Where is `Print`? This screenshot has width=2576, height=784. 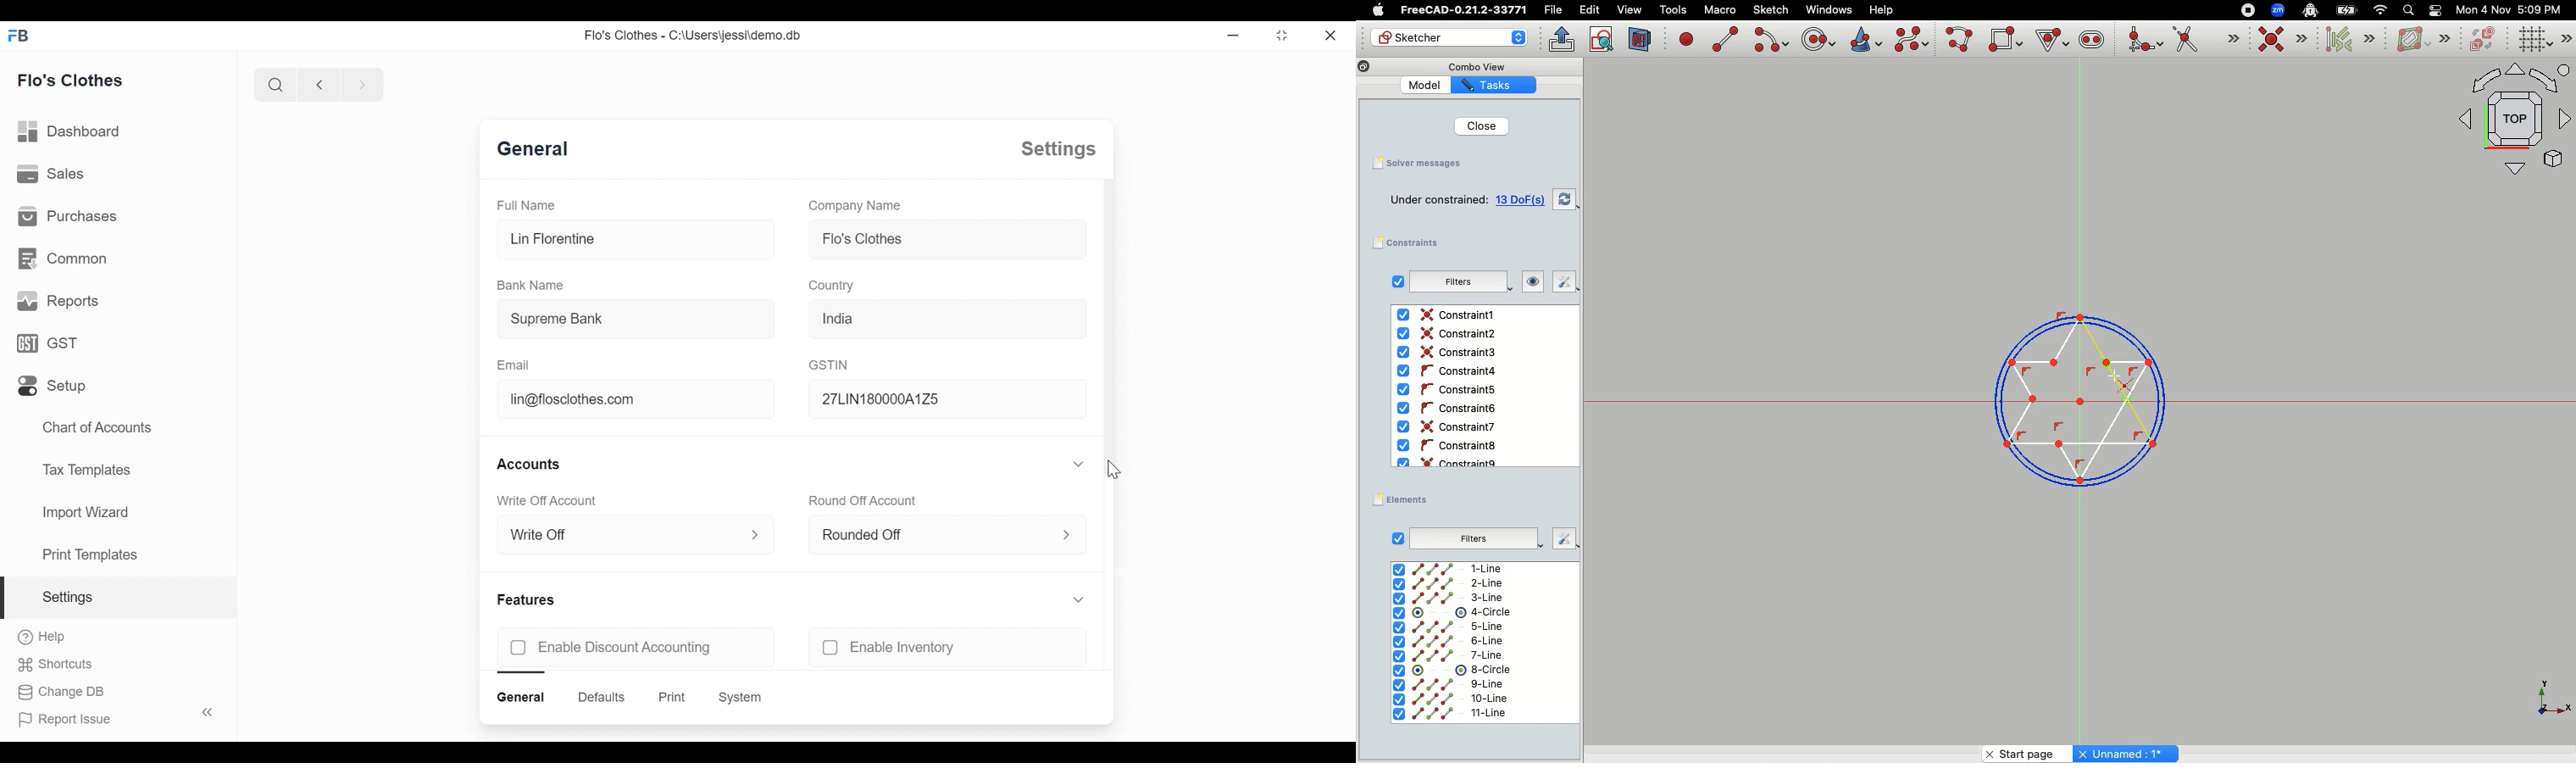
Print is located at coordinates (670, 697).